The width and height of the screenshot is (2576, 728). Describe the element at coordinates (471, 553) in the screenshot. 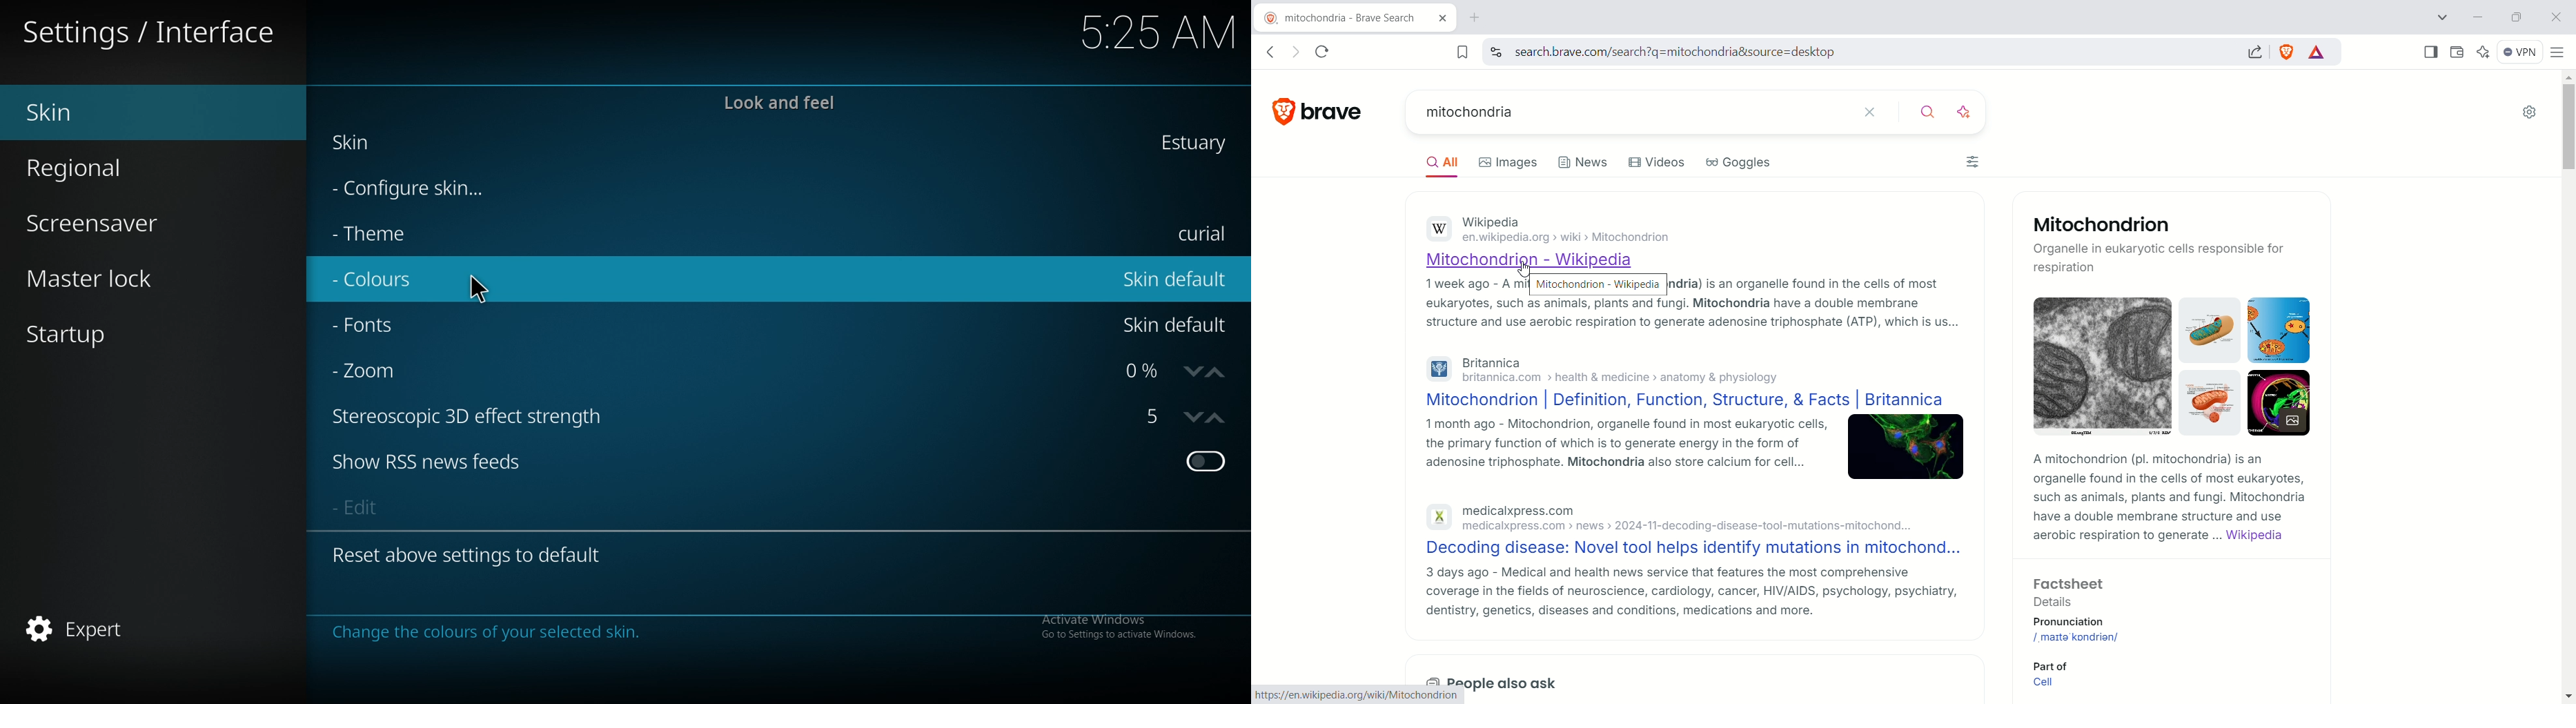

I see `reset` at that location.